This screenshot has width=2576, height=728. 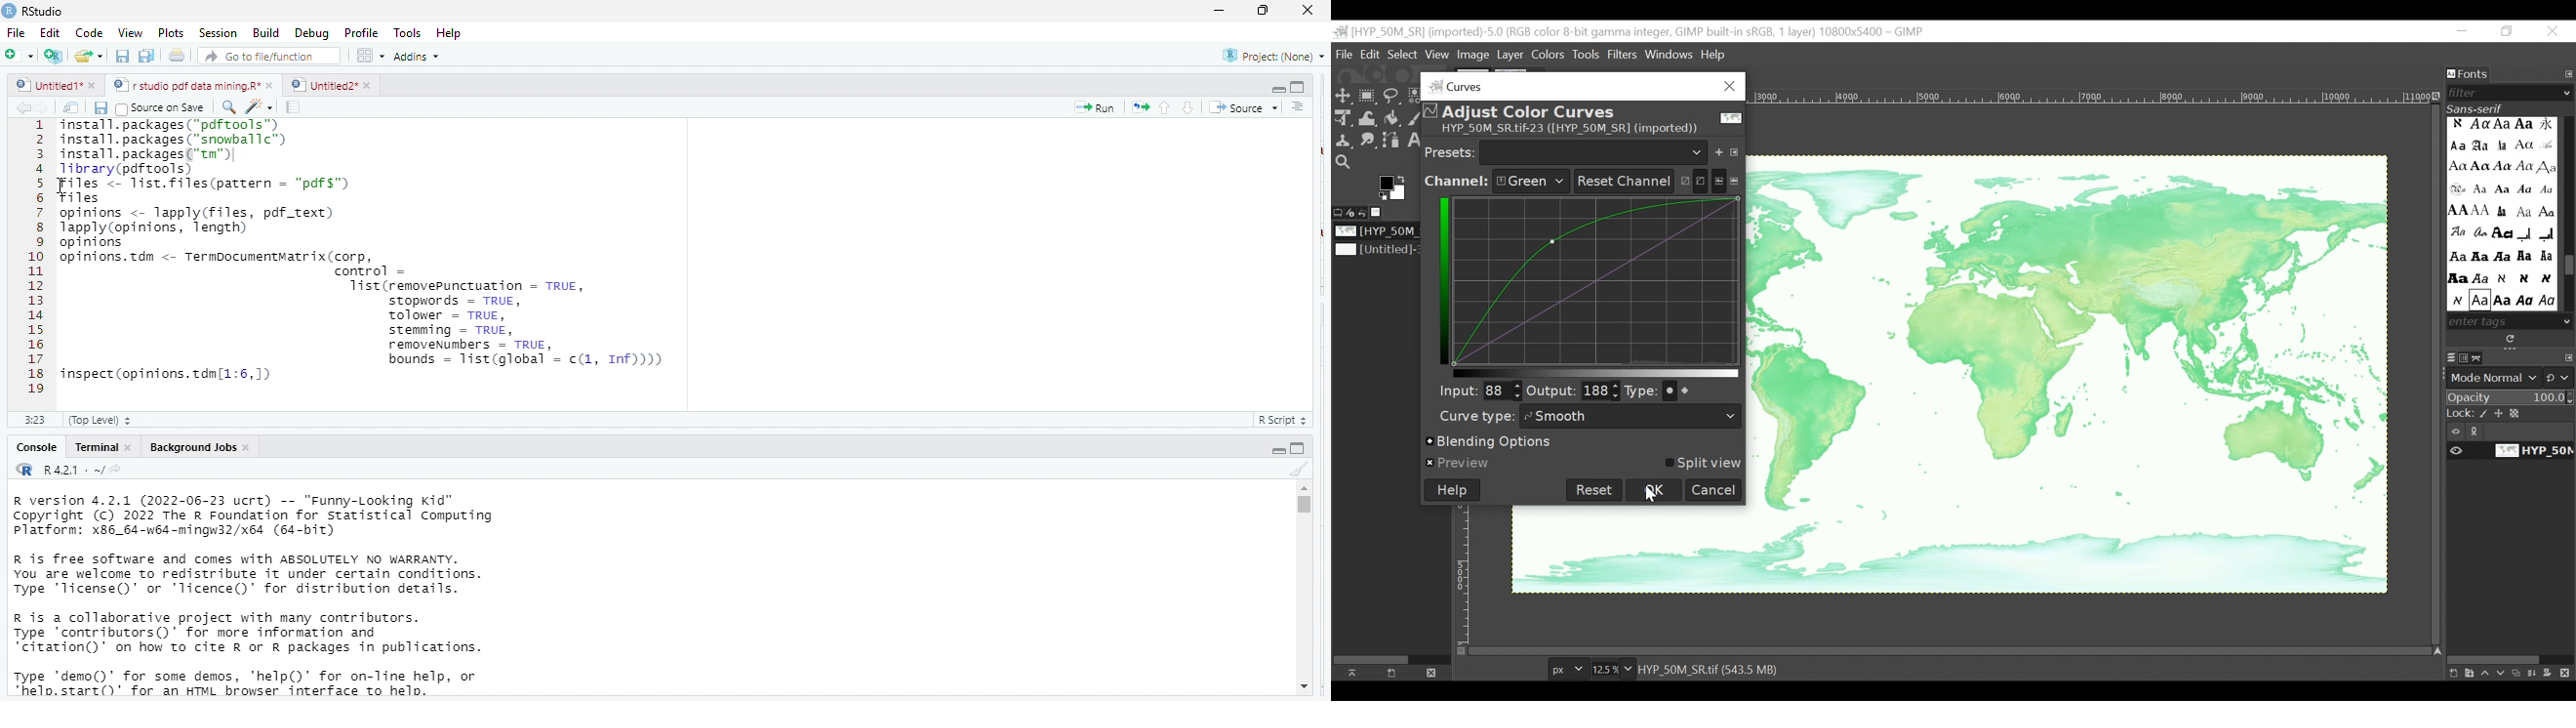 What do you see at coordinates (1279, 449) in the screenshot?
I see `hide r script` at bounding box center [1279, 449].